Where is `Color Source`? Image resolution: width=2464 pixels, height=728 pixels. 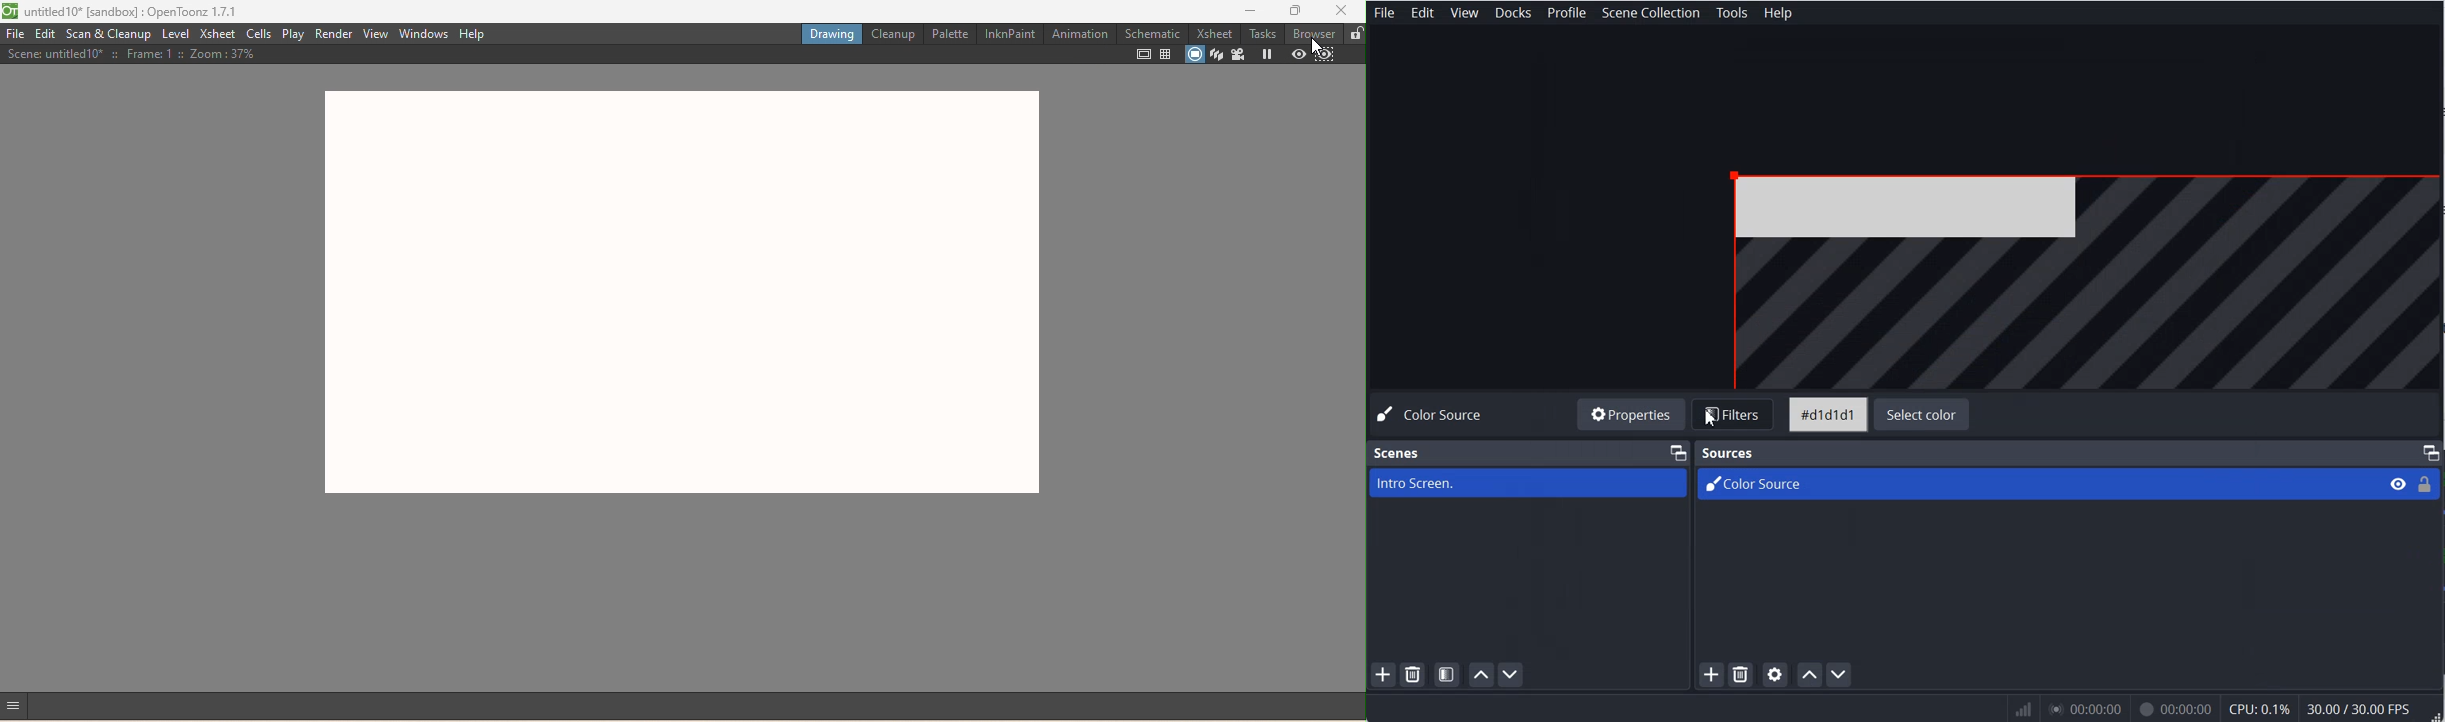 Color Source is located at coordinates (2034, 482).